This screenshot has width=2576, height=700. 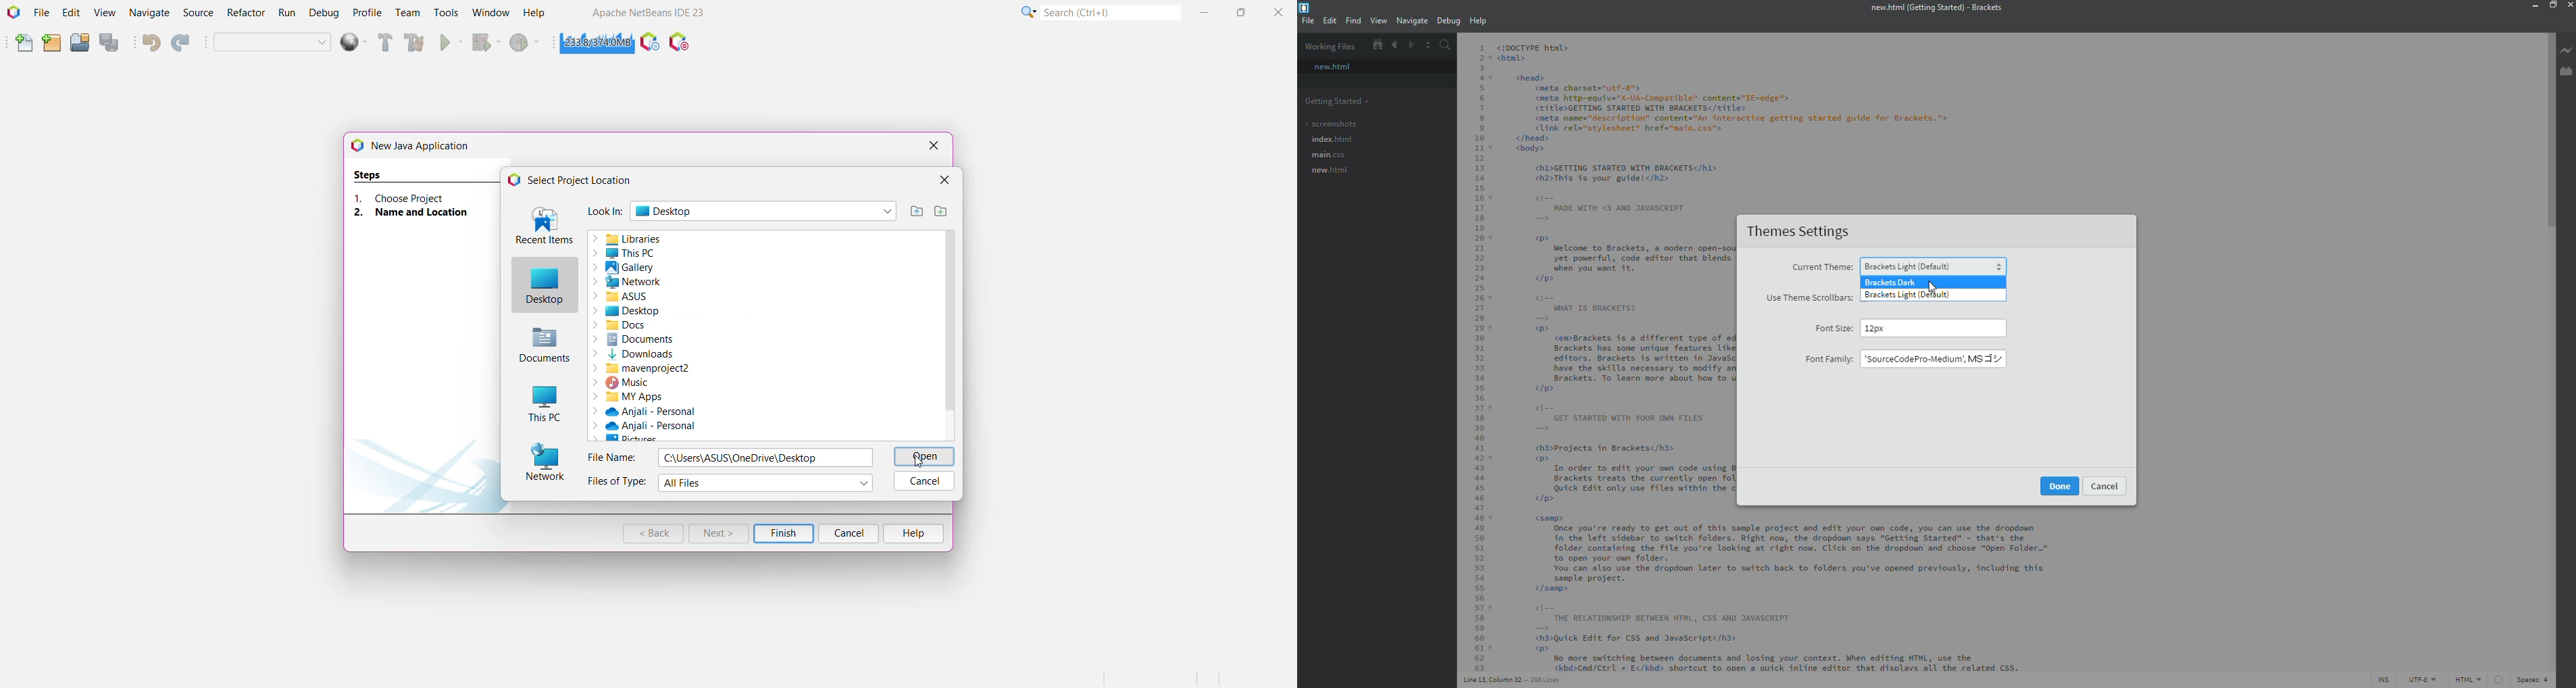 What do you see at coordinates (2107, 487) in the screenshot?
I see `` at bounding box center [2107, 487].